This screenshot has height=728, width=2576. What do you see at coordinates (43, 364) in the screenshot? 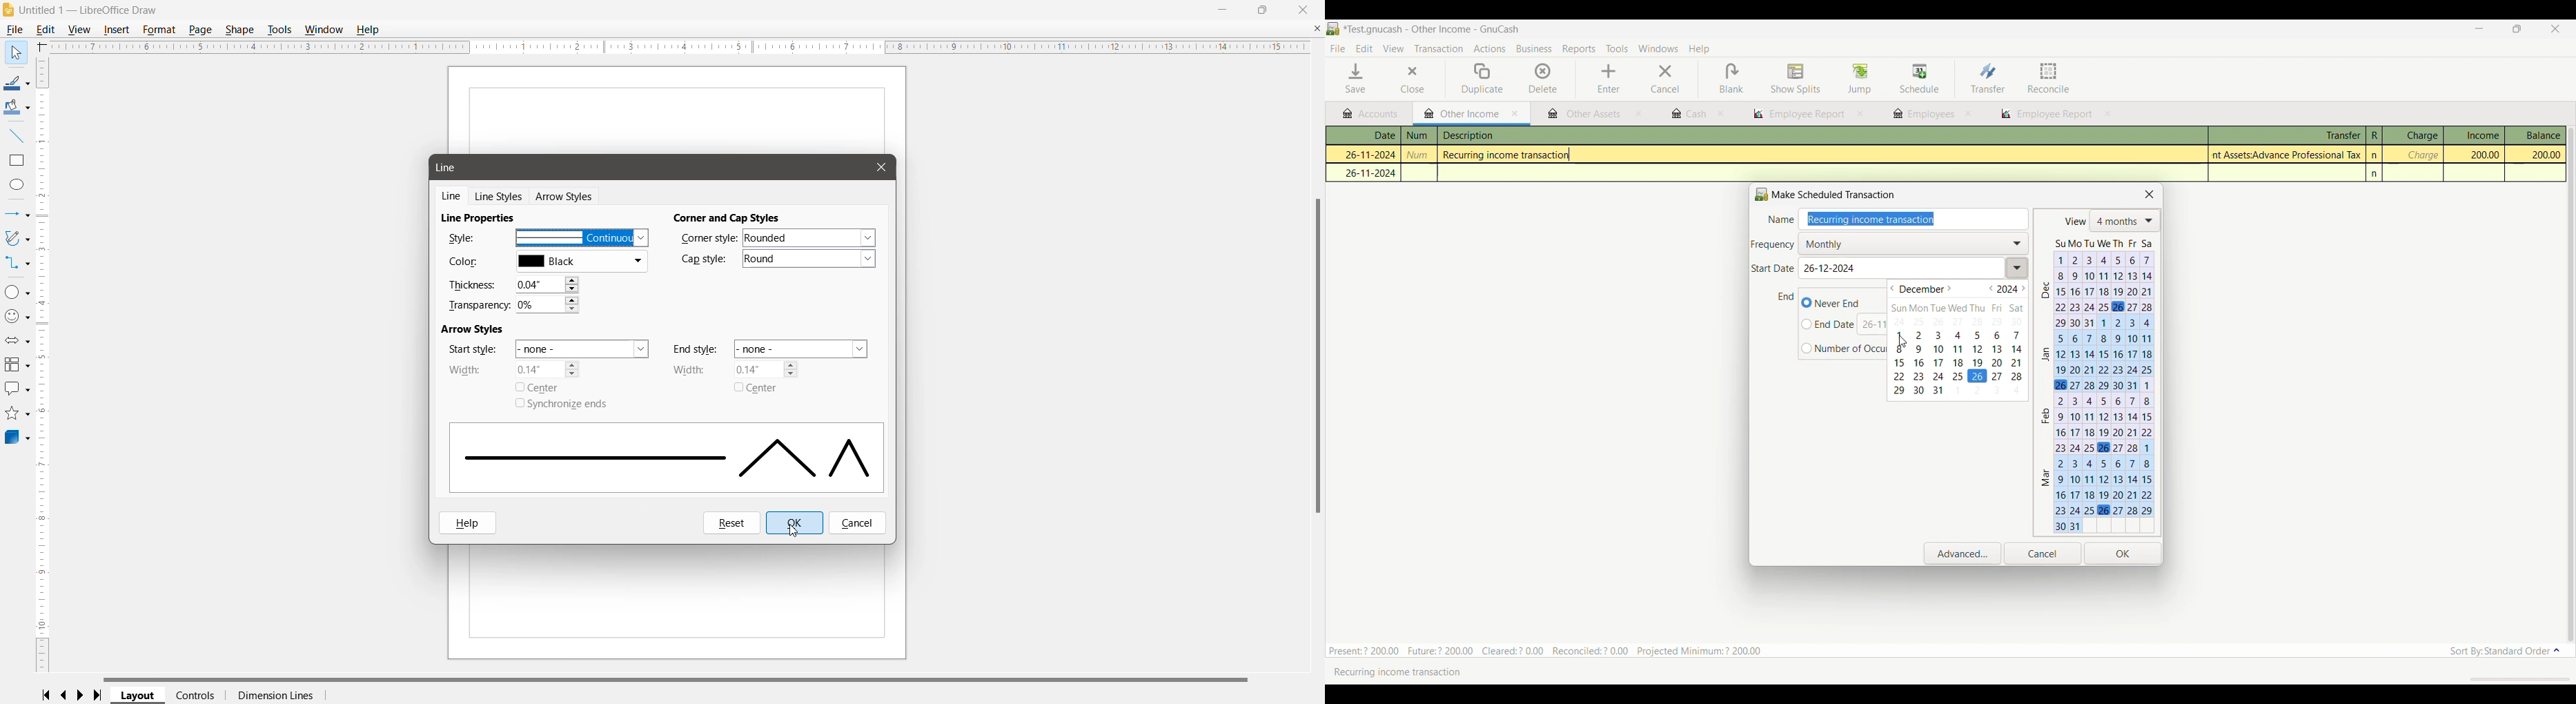
I see `Vertical Scroll Bar` at bounding box center [43, 364].